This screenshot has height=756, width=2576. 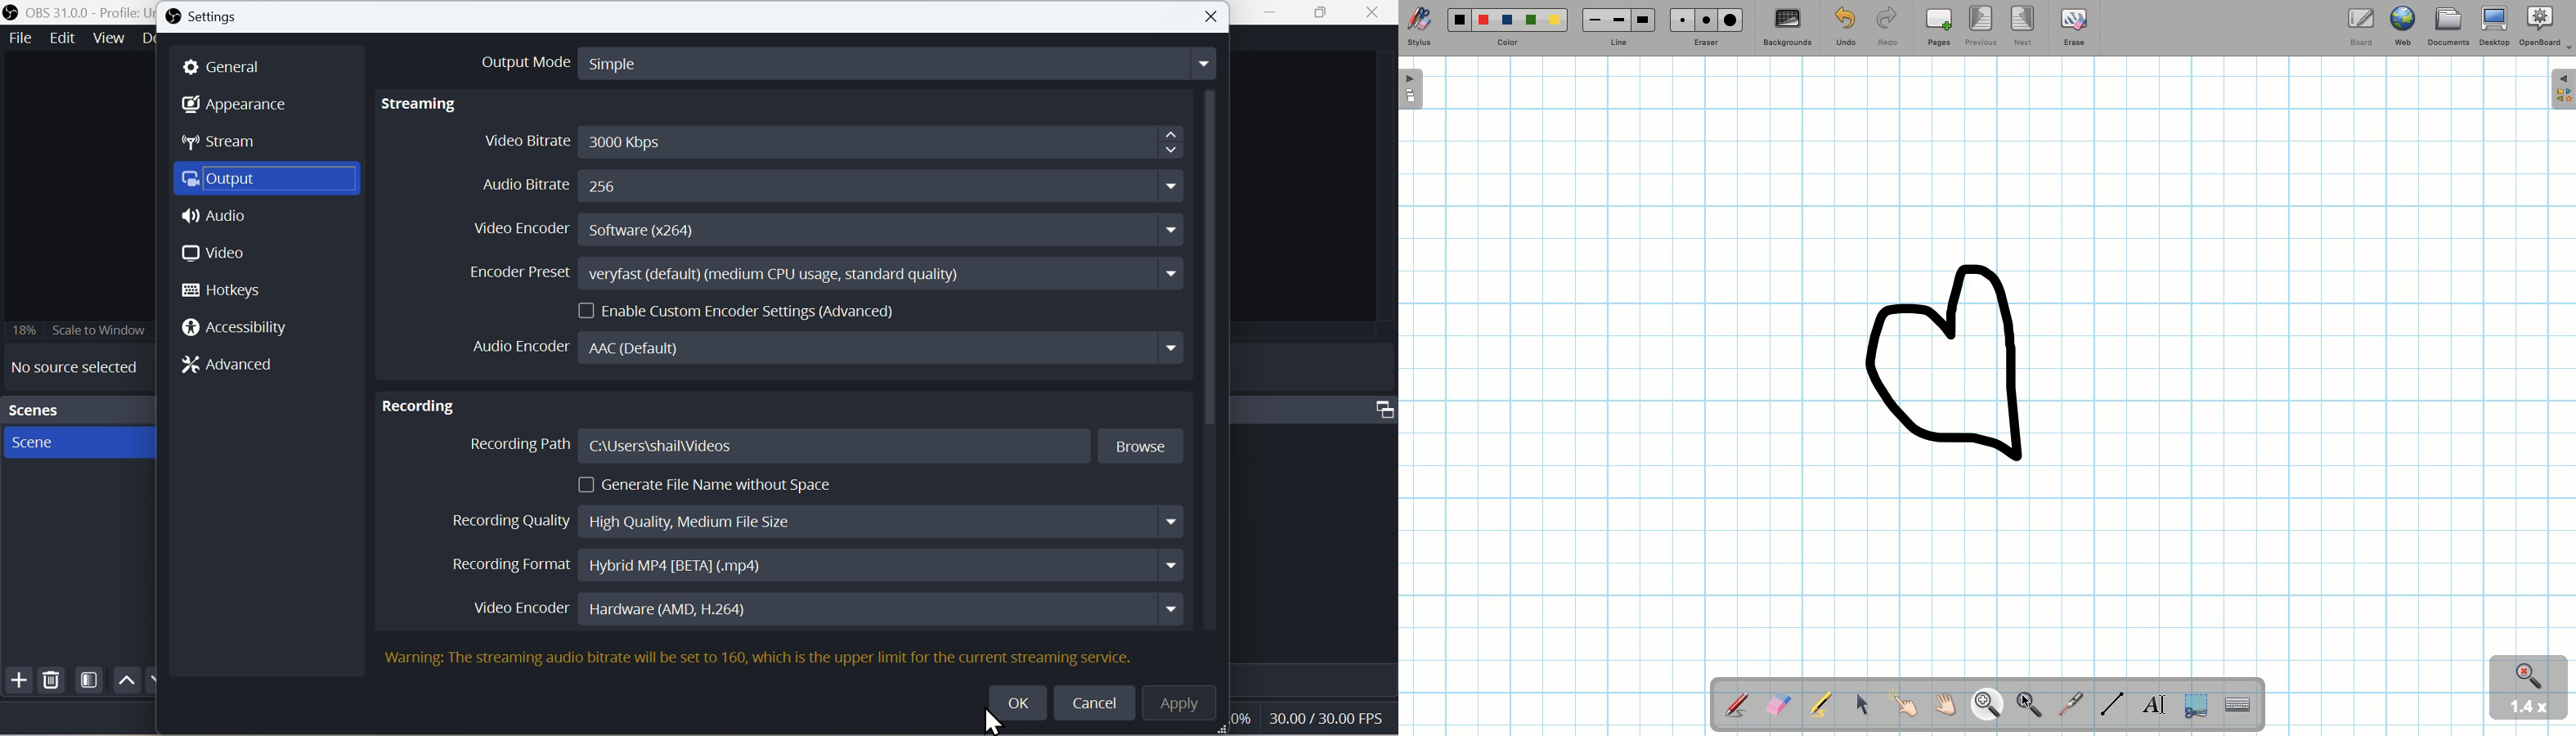 What do you see at coordinates (61, 39) in the screenshot?
I see `Edit` at bounding box center [61, 39].